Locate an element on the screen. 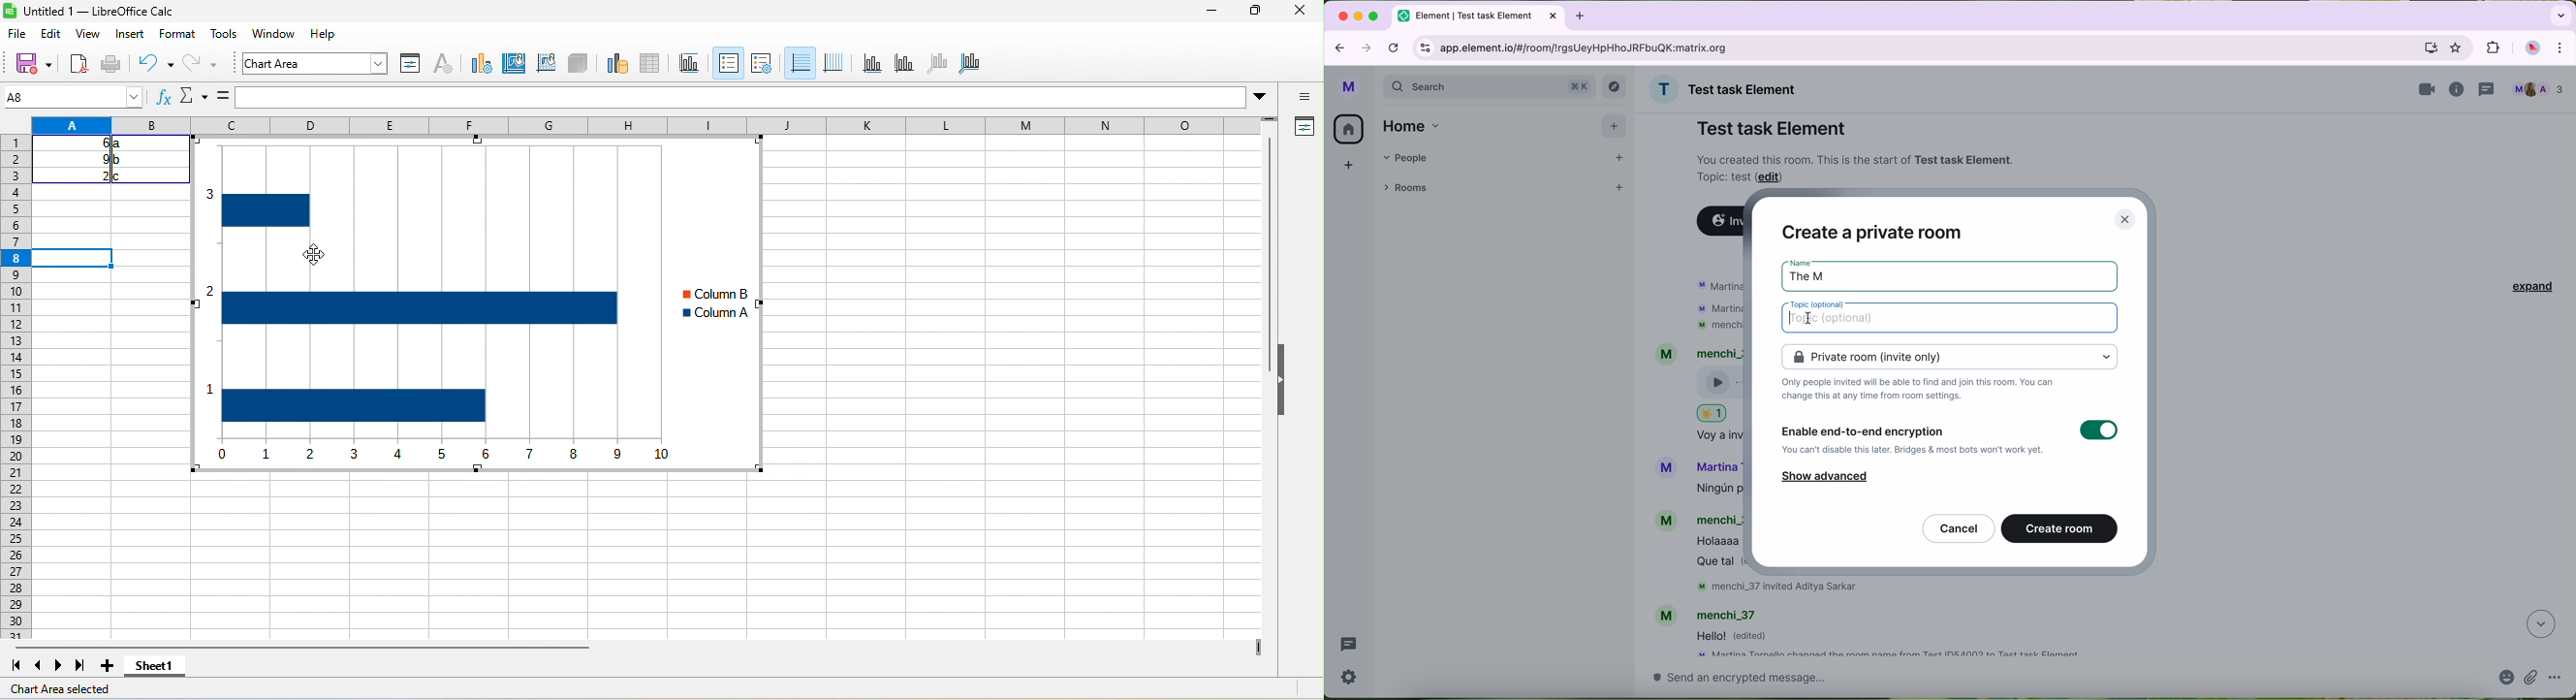 This screenshot has width=2576, height=700. maximize is located at coordinates (1375, 16).